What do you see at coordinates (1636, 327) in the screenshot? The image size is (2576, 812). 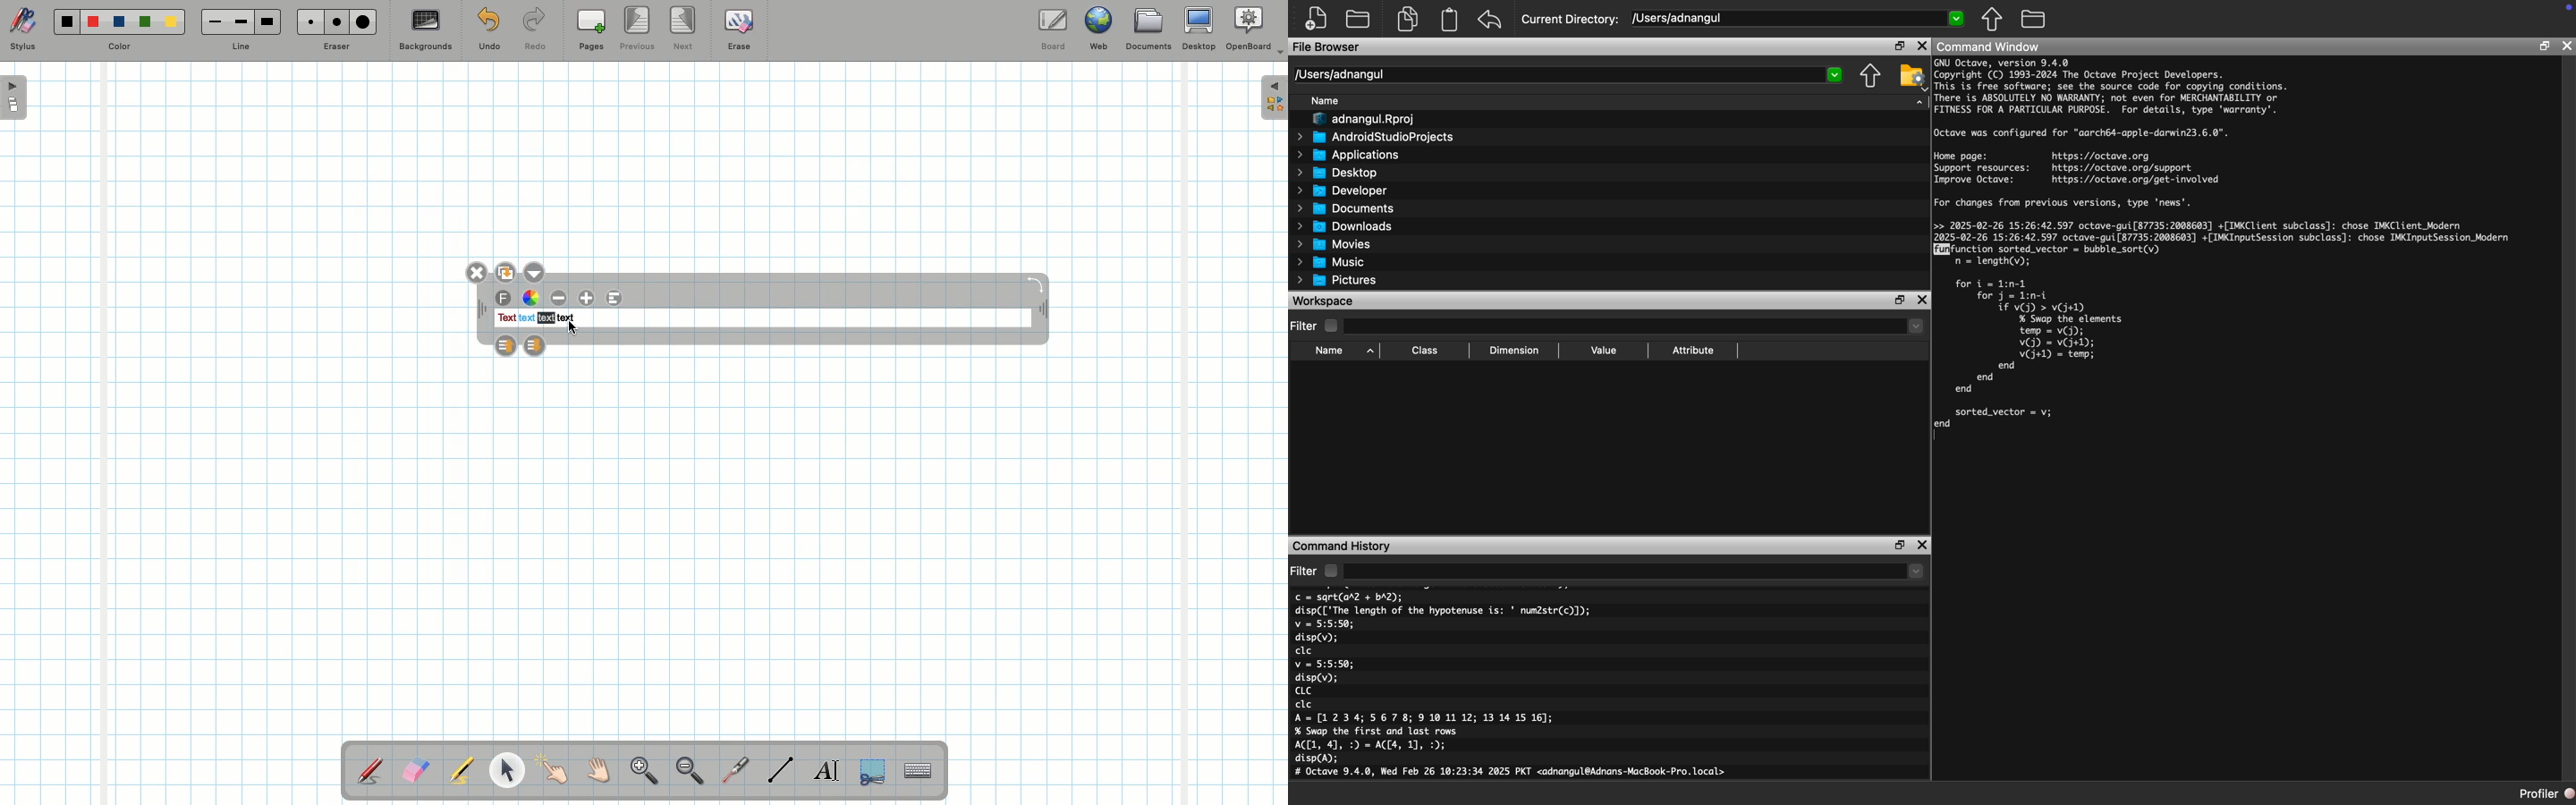 I see `Dropdown` at bounding box center [1636, 327].